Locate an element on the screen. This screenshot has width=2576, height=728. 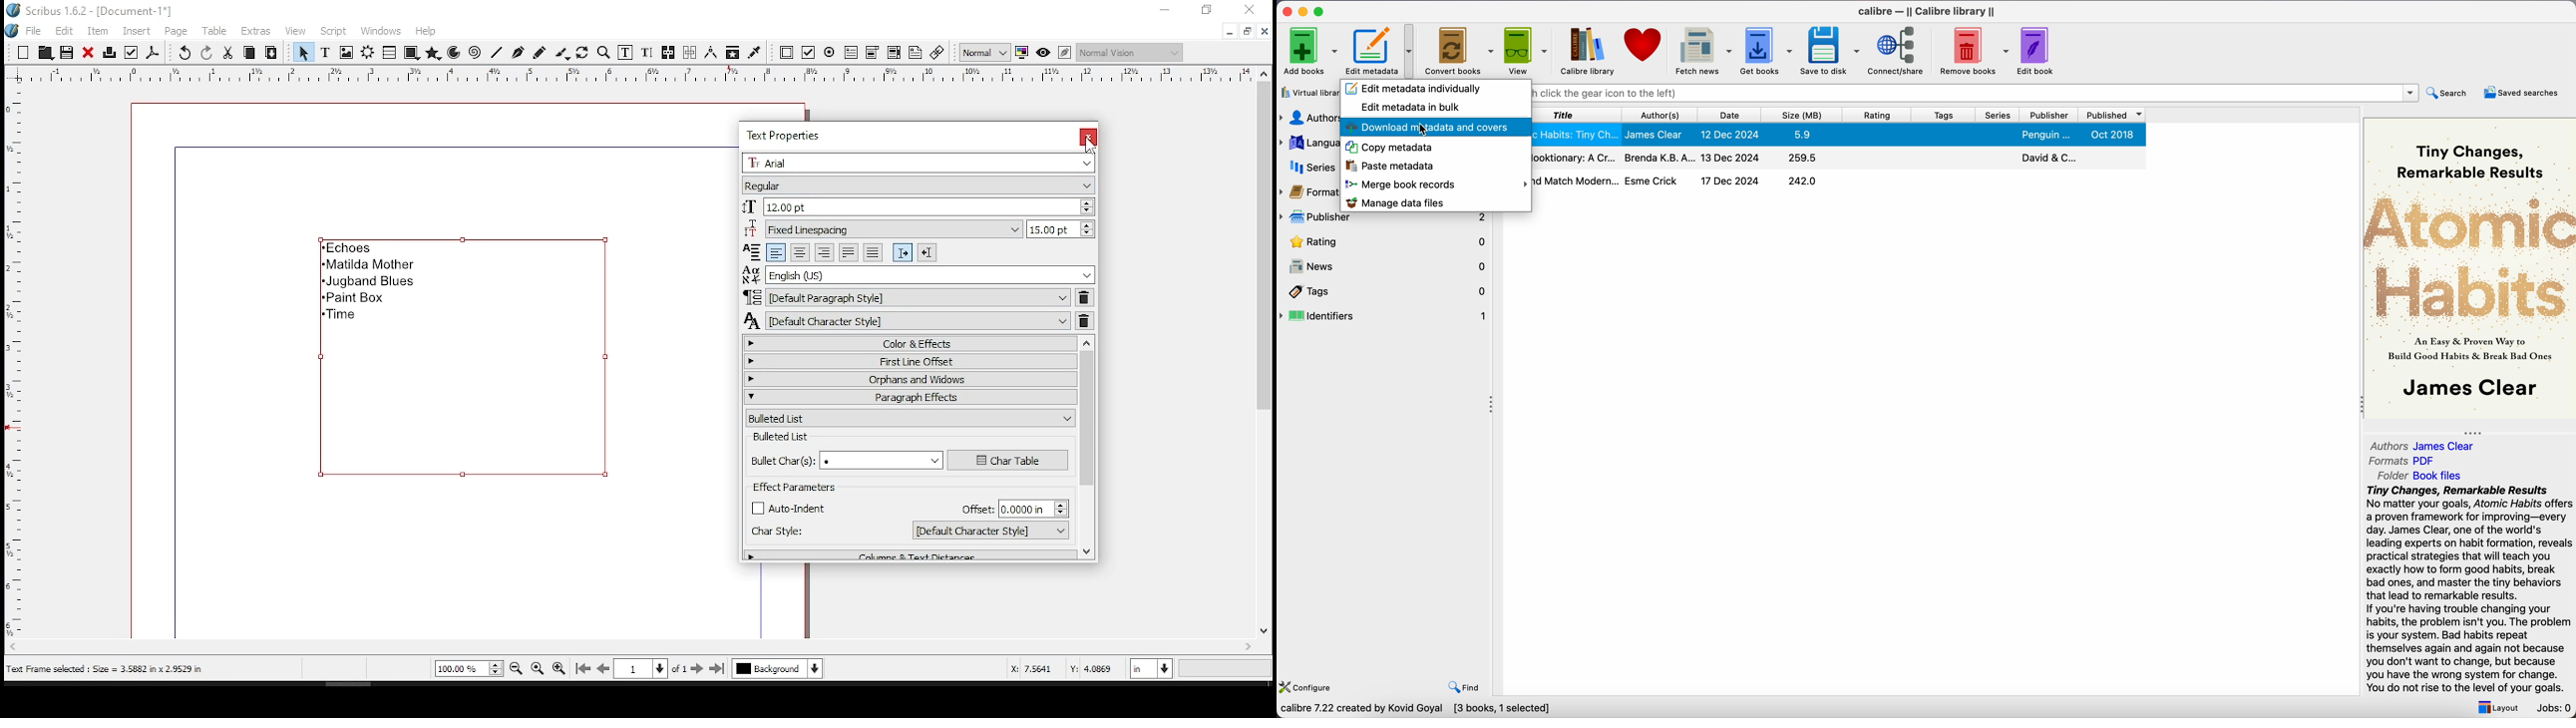
line spacing is located at coordinates (1059, 228).